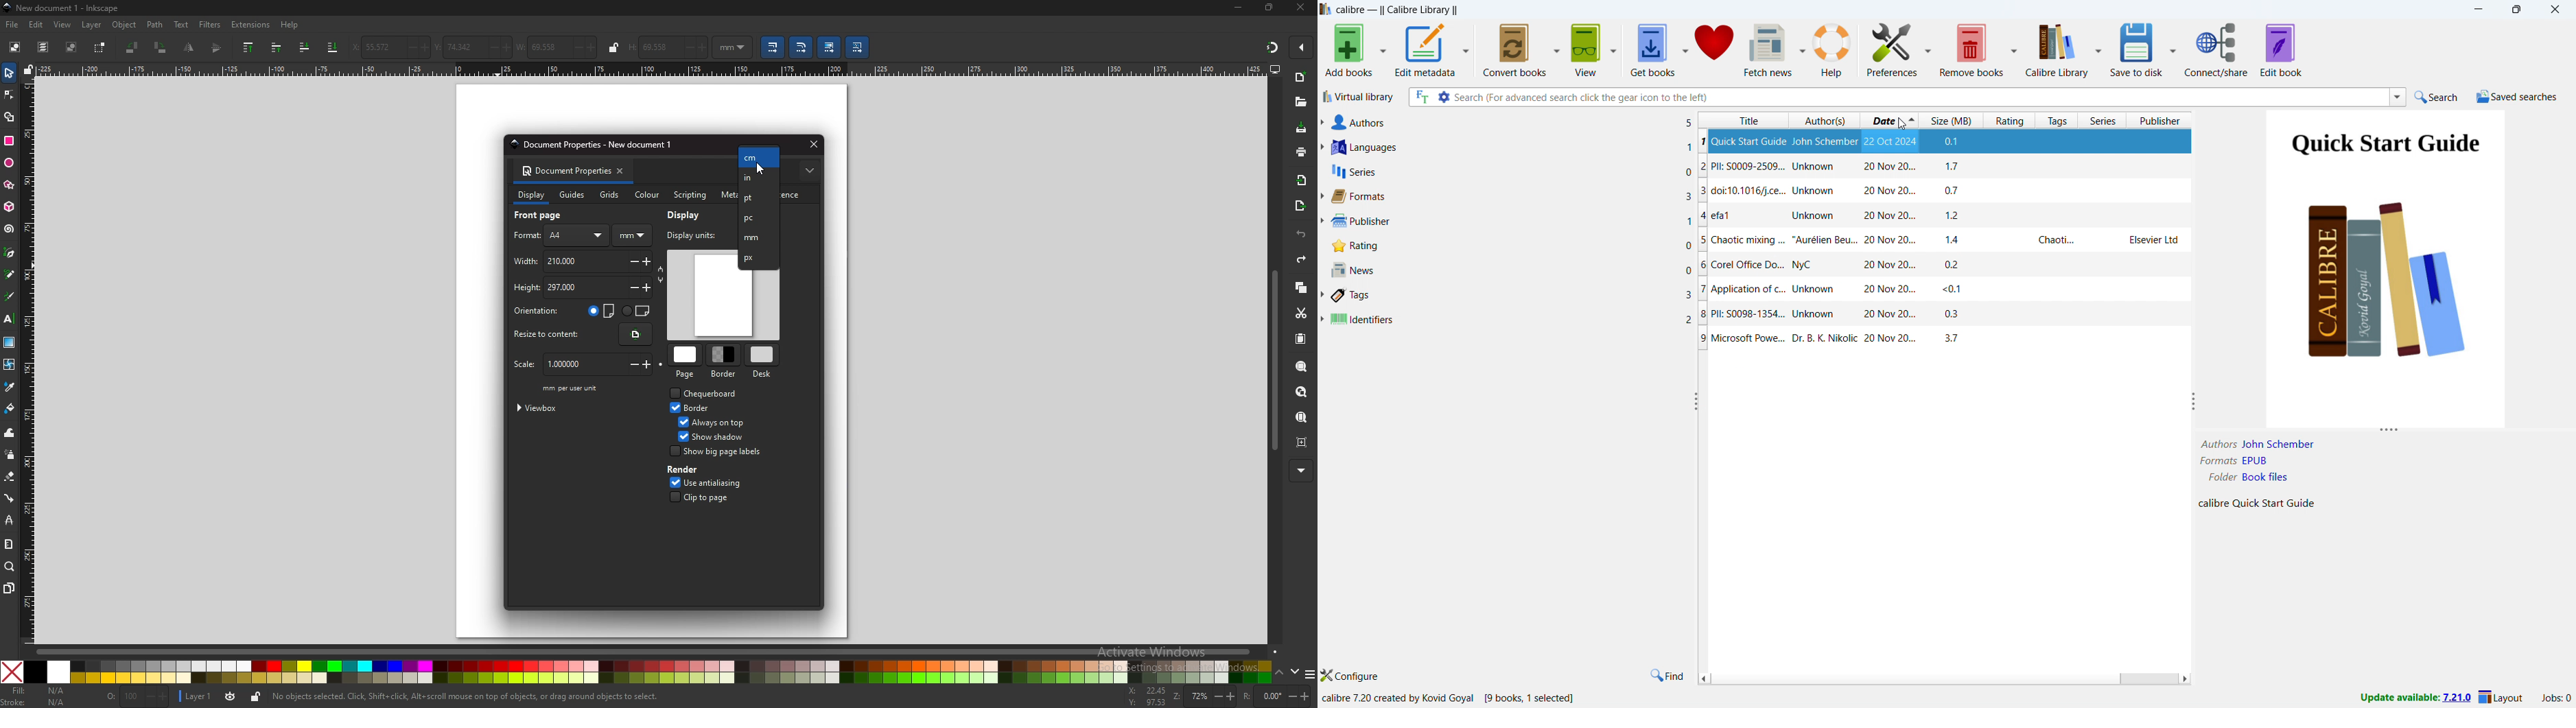  Describe the element at coordinates (2138, 49) in the screenshot. I see `save to disk` at that location.